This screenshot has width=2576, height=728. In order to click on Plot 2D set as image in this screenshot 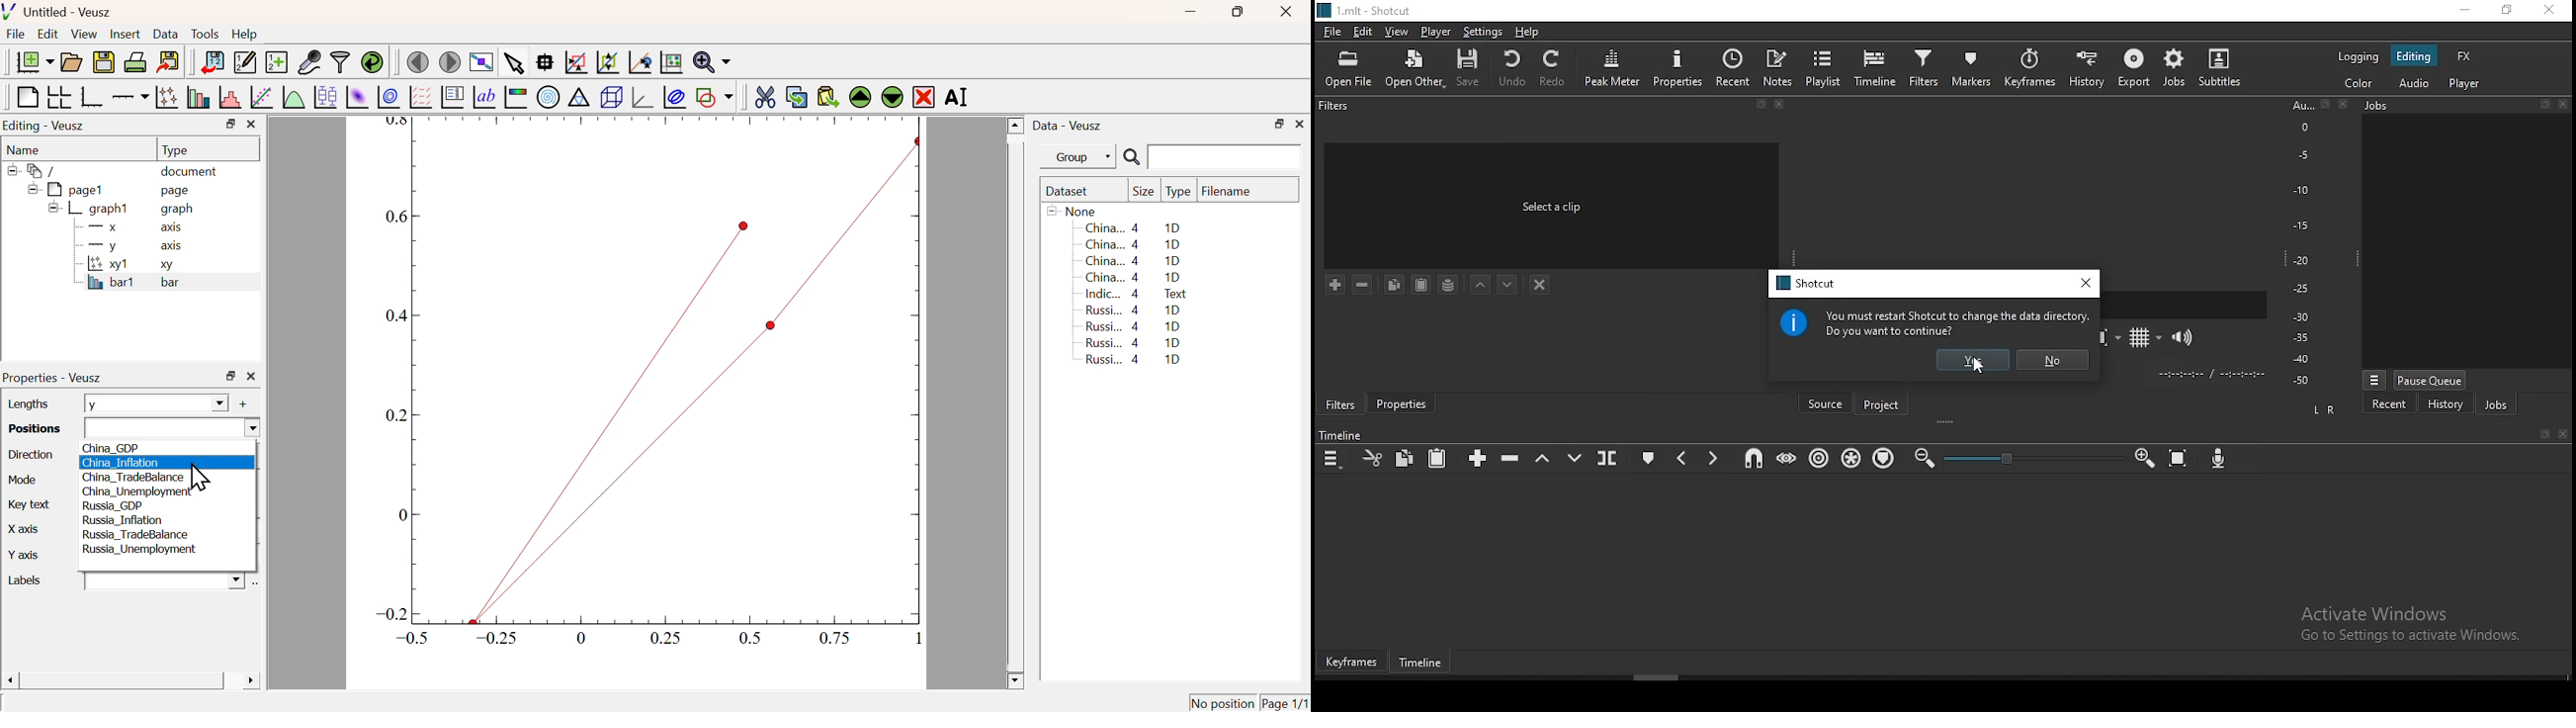, I will do `click(357, 98)`.